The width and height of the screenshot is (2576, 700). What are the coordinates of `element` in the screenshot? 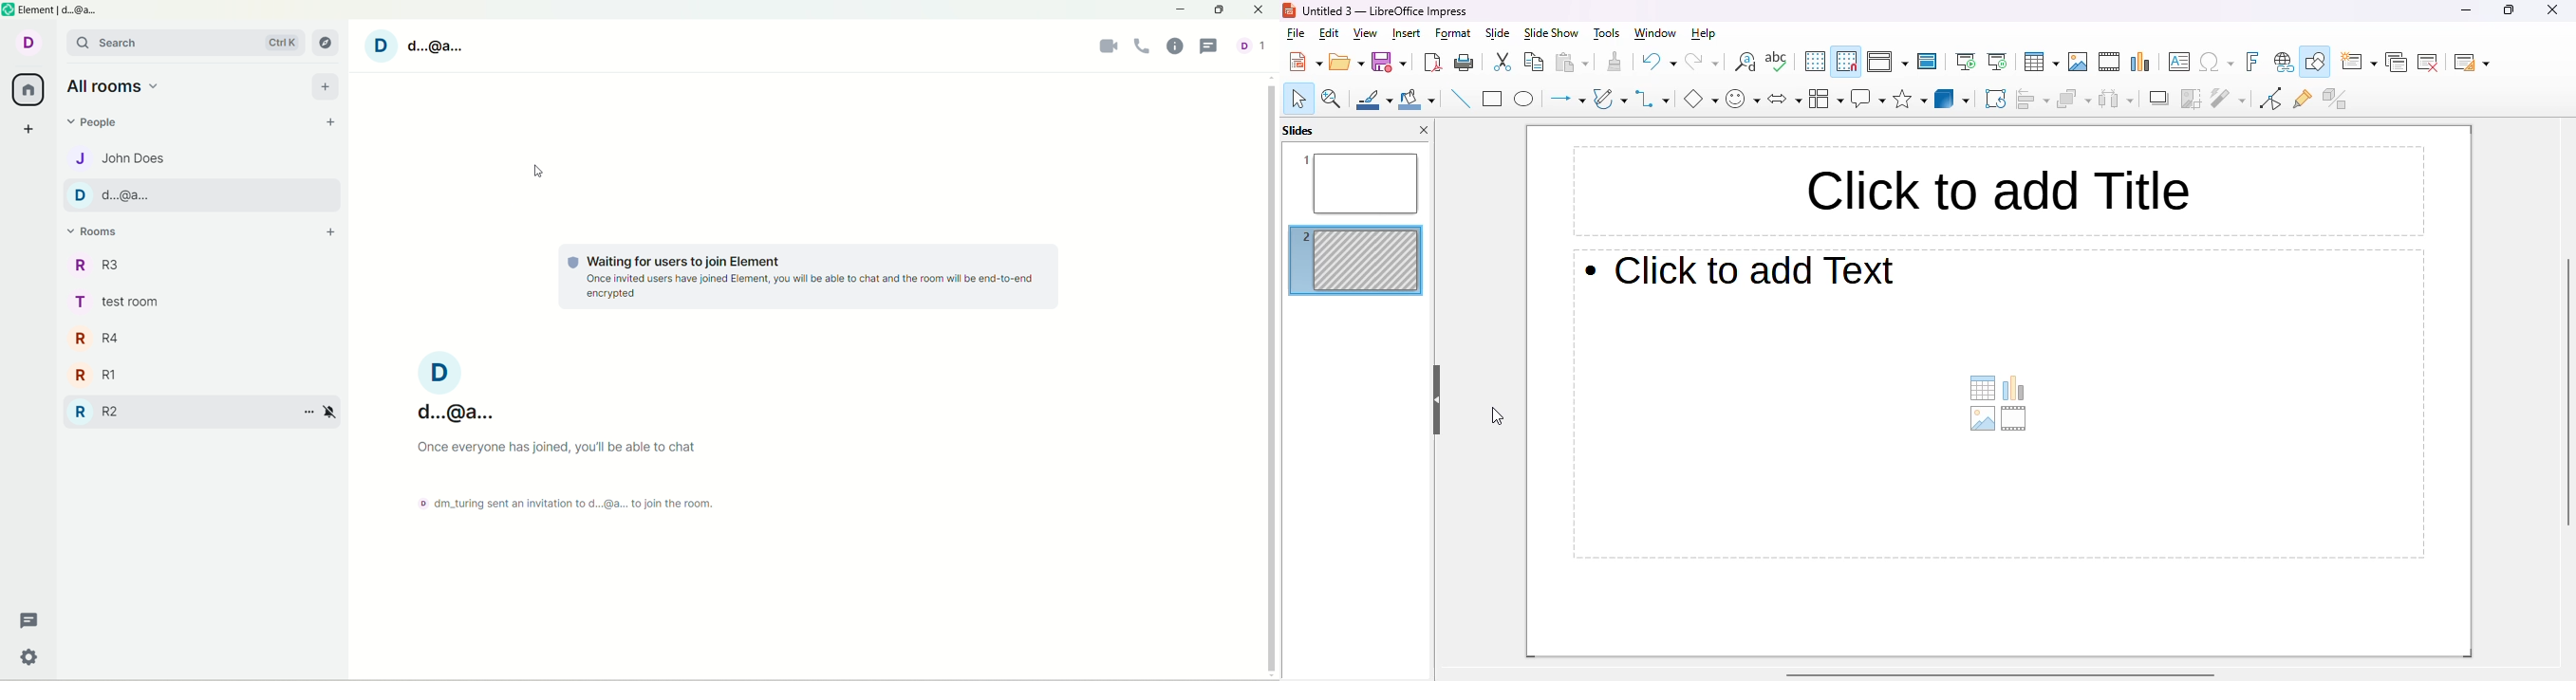 It's located at (63, 9).